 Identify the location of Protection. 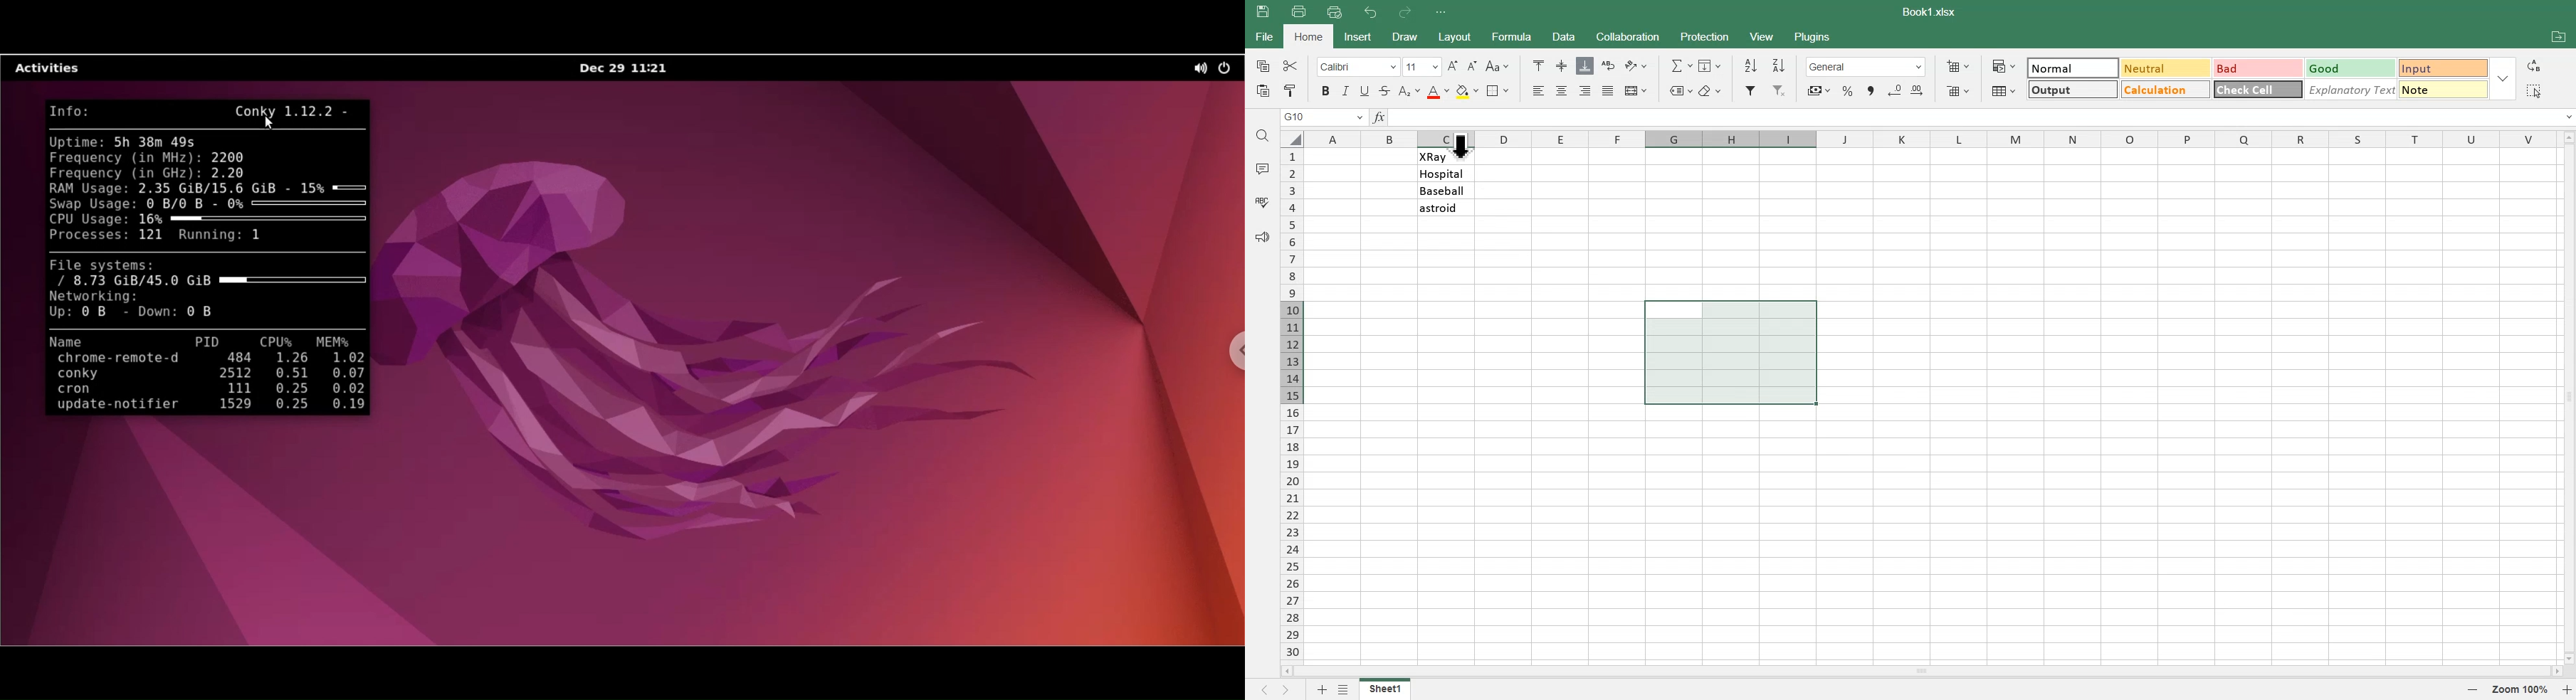
(1703, 36).